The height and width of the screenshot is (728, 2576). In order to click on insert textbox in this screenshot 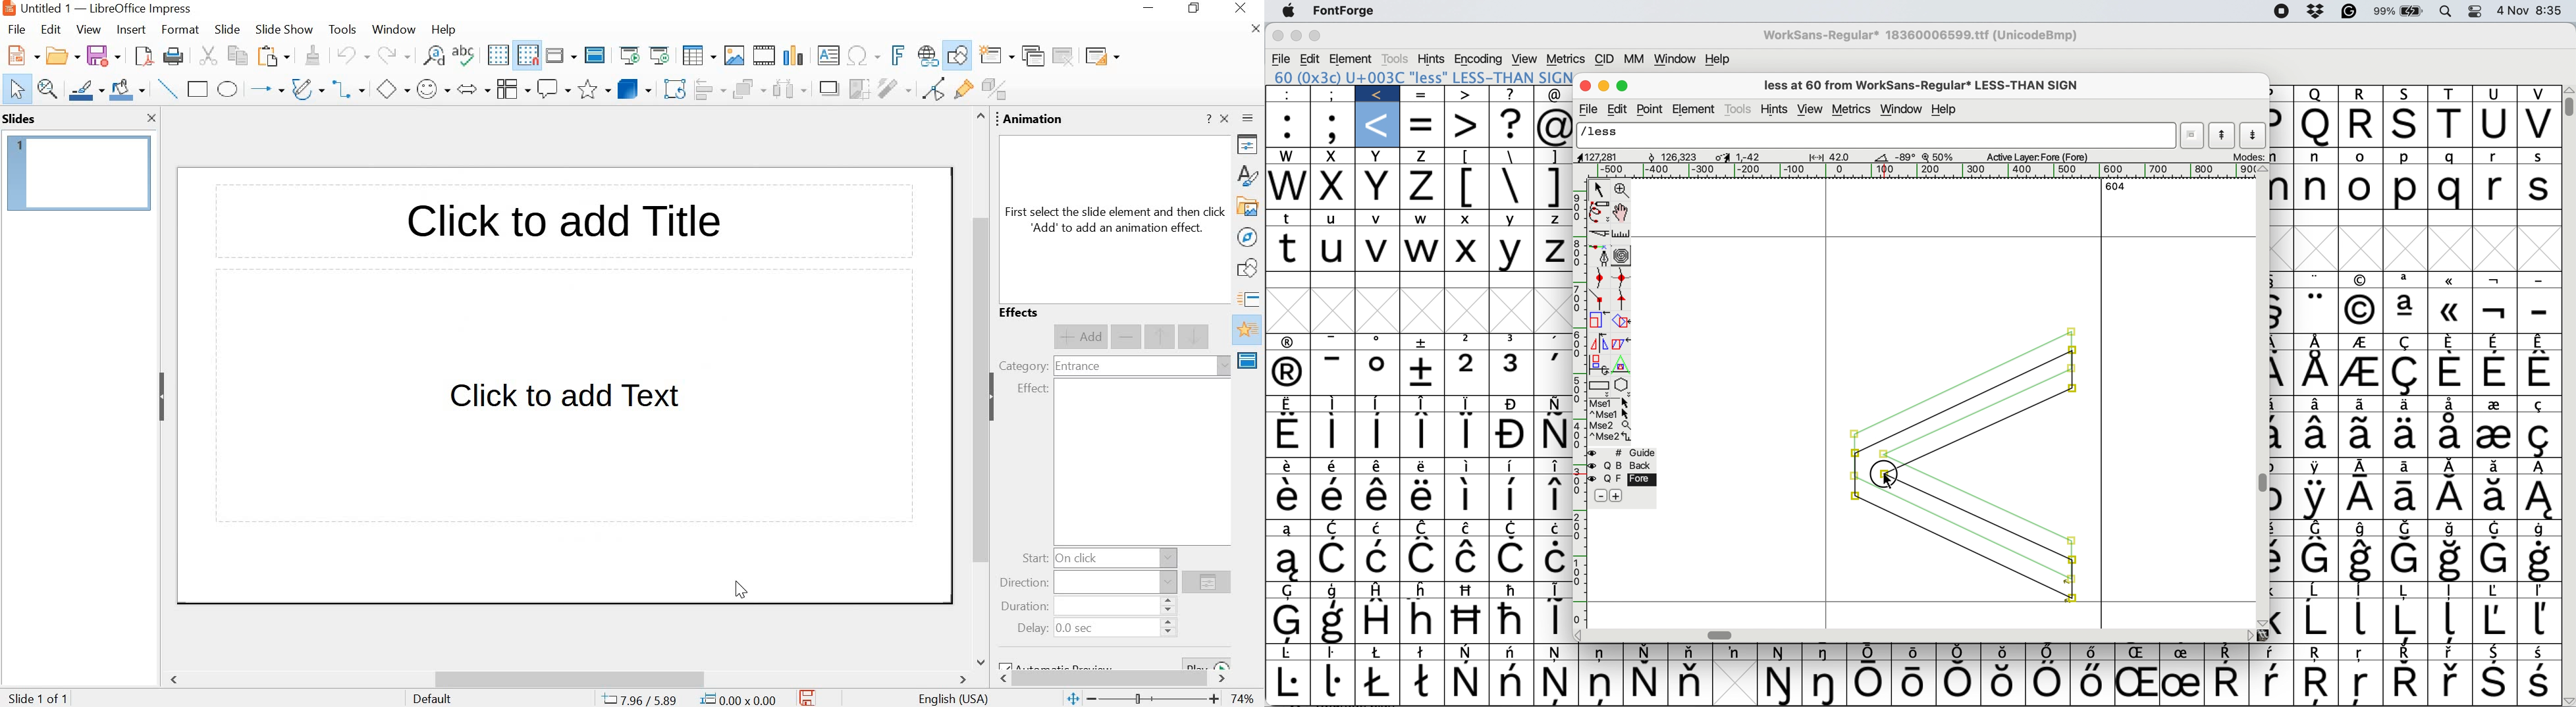, I will do `click(829, 55)`.